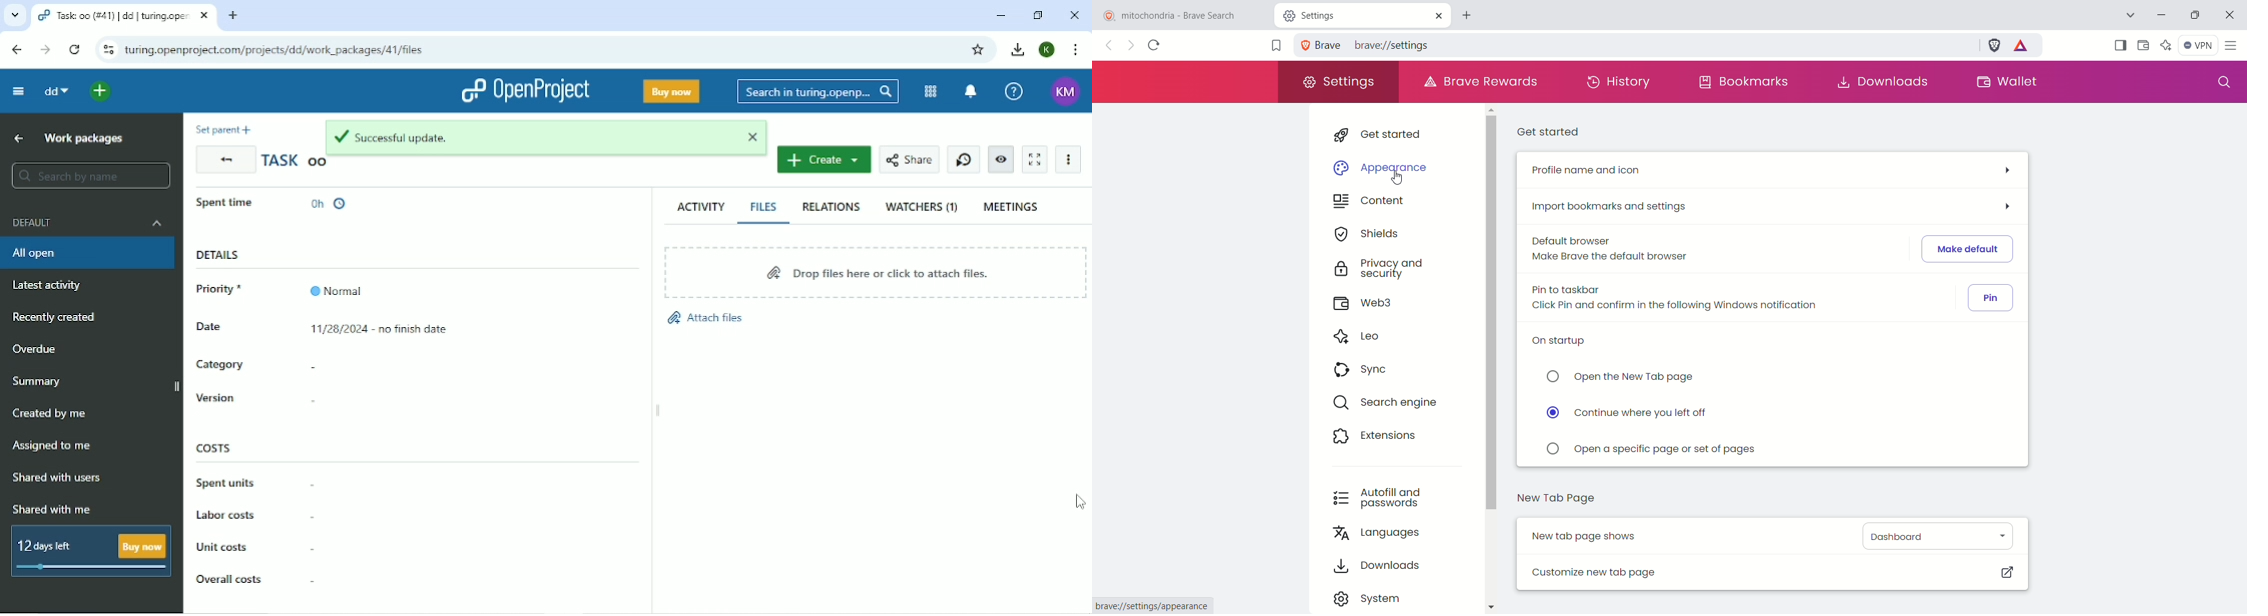 The image size is (2268, 616). Describe the element at coordinates (1568, 346) in the screenshot. I see `on startup` at that location.